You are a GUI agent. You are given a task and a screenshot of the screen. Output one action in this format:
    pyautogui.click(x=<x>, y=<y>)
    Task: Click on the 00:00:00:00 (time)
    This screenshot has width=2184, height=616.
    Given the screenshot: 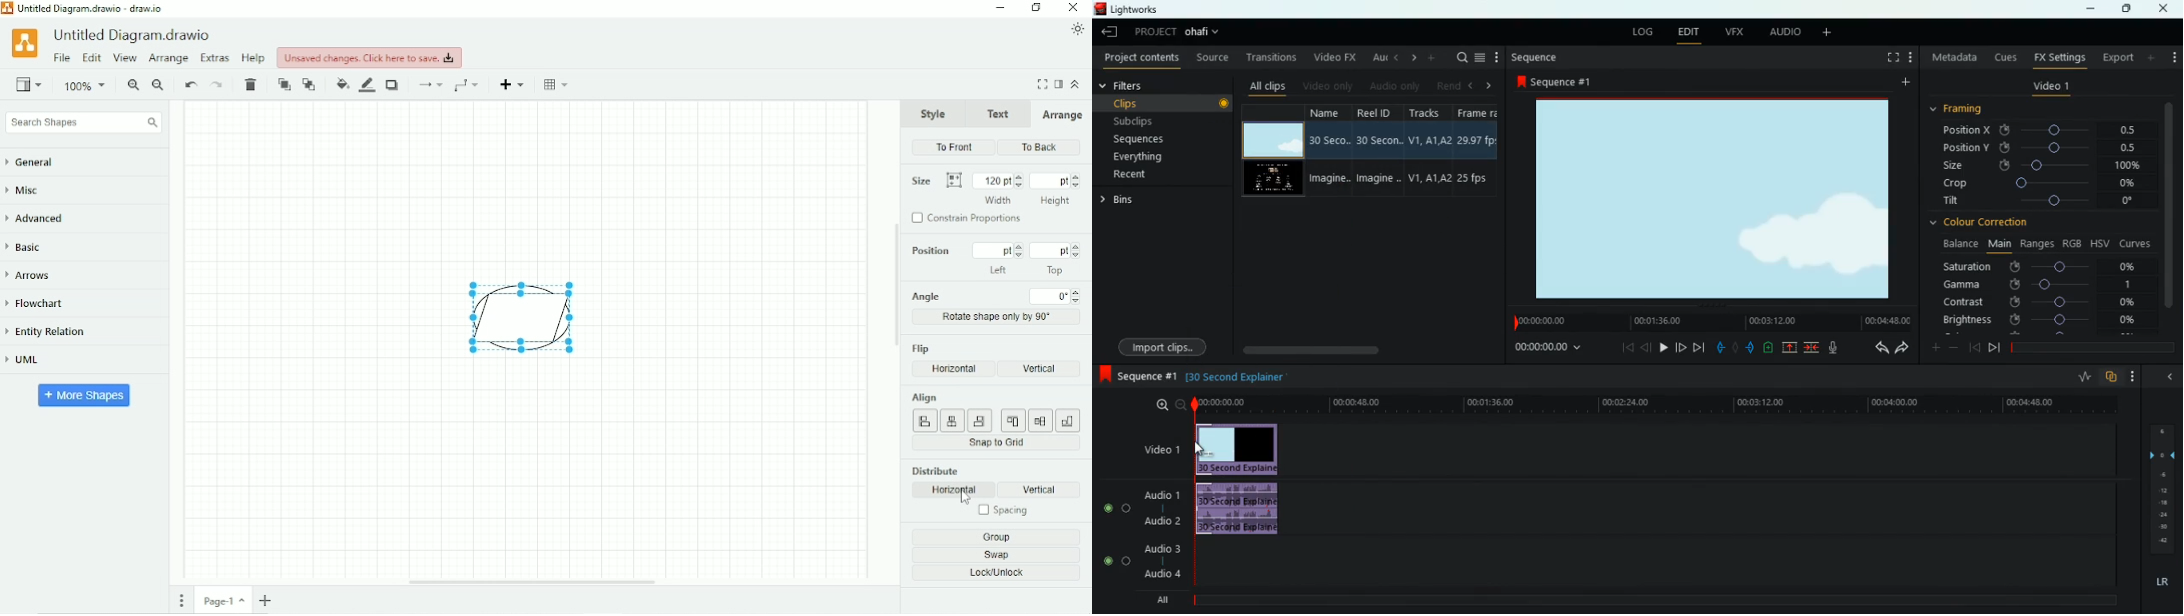 What is the action you would take?
    pyautogui.click(x=1549, y=346)
    